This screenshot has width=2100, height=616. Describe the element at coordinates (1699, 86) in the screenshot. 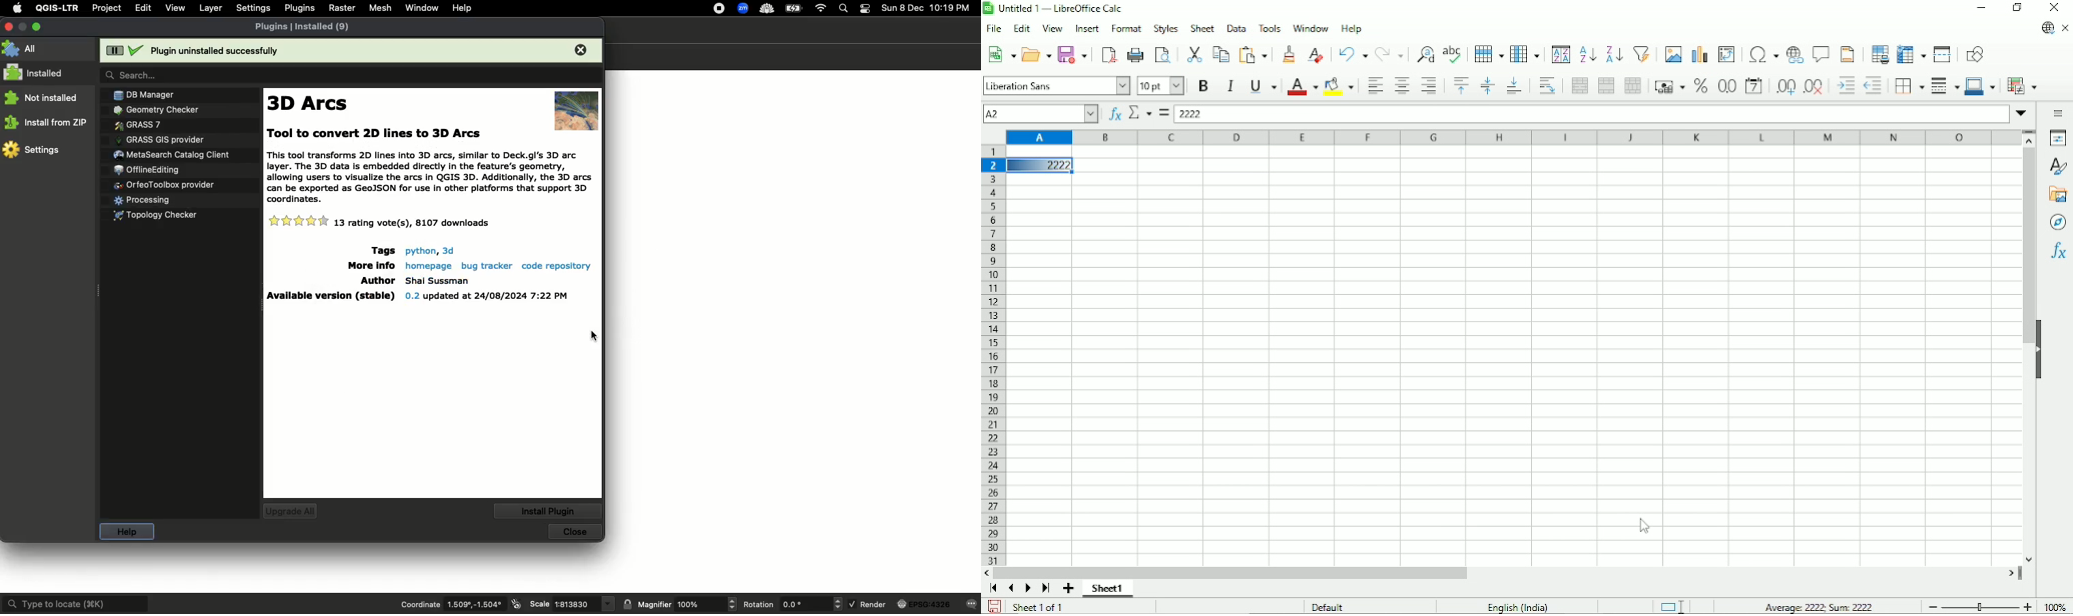

I see `Format as percent` at that location.